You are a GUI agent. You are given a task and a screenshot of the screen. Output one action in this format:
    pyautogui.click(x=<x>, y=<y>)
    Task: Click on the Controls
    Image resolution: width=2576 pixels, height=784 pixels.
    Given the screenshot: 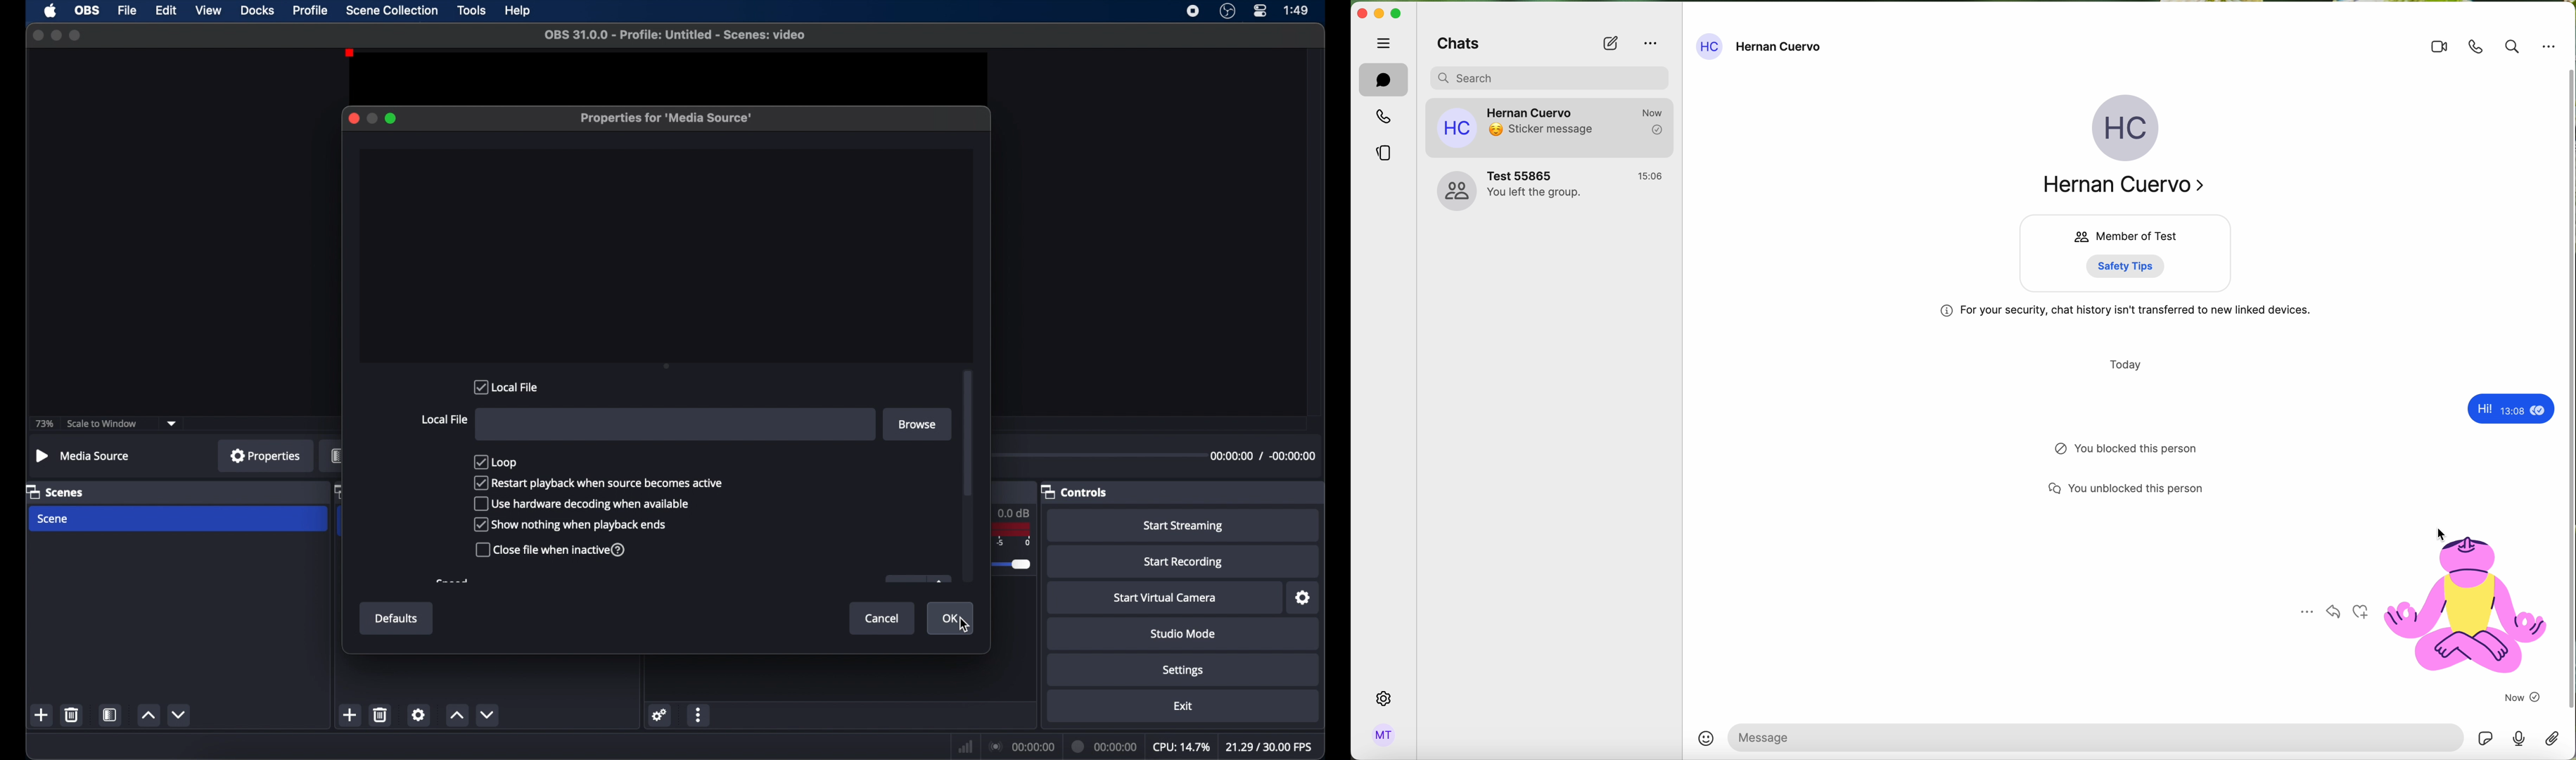 What is the action you would take?
    pyautogui.click(x=1078, y=493)
    